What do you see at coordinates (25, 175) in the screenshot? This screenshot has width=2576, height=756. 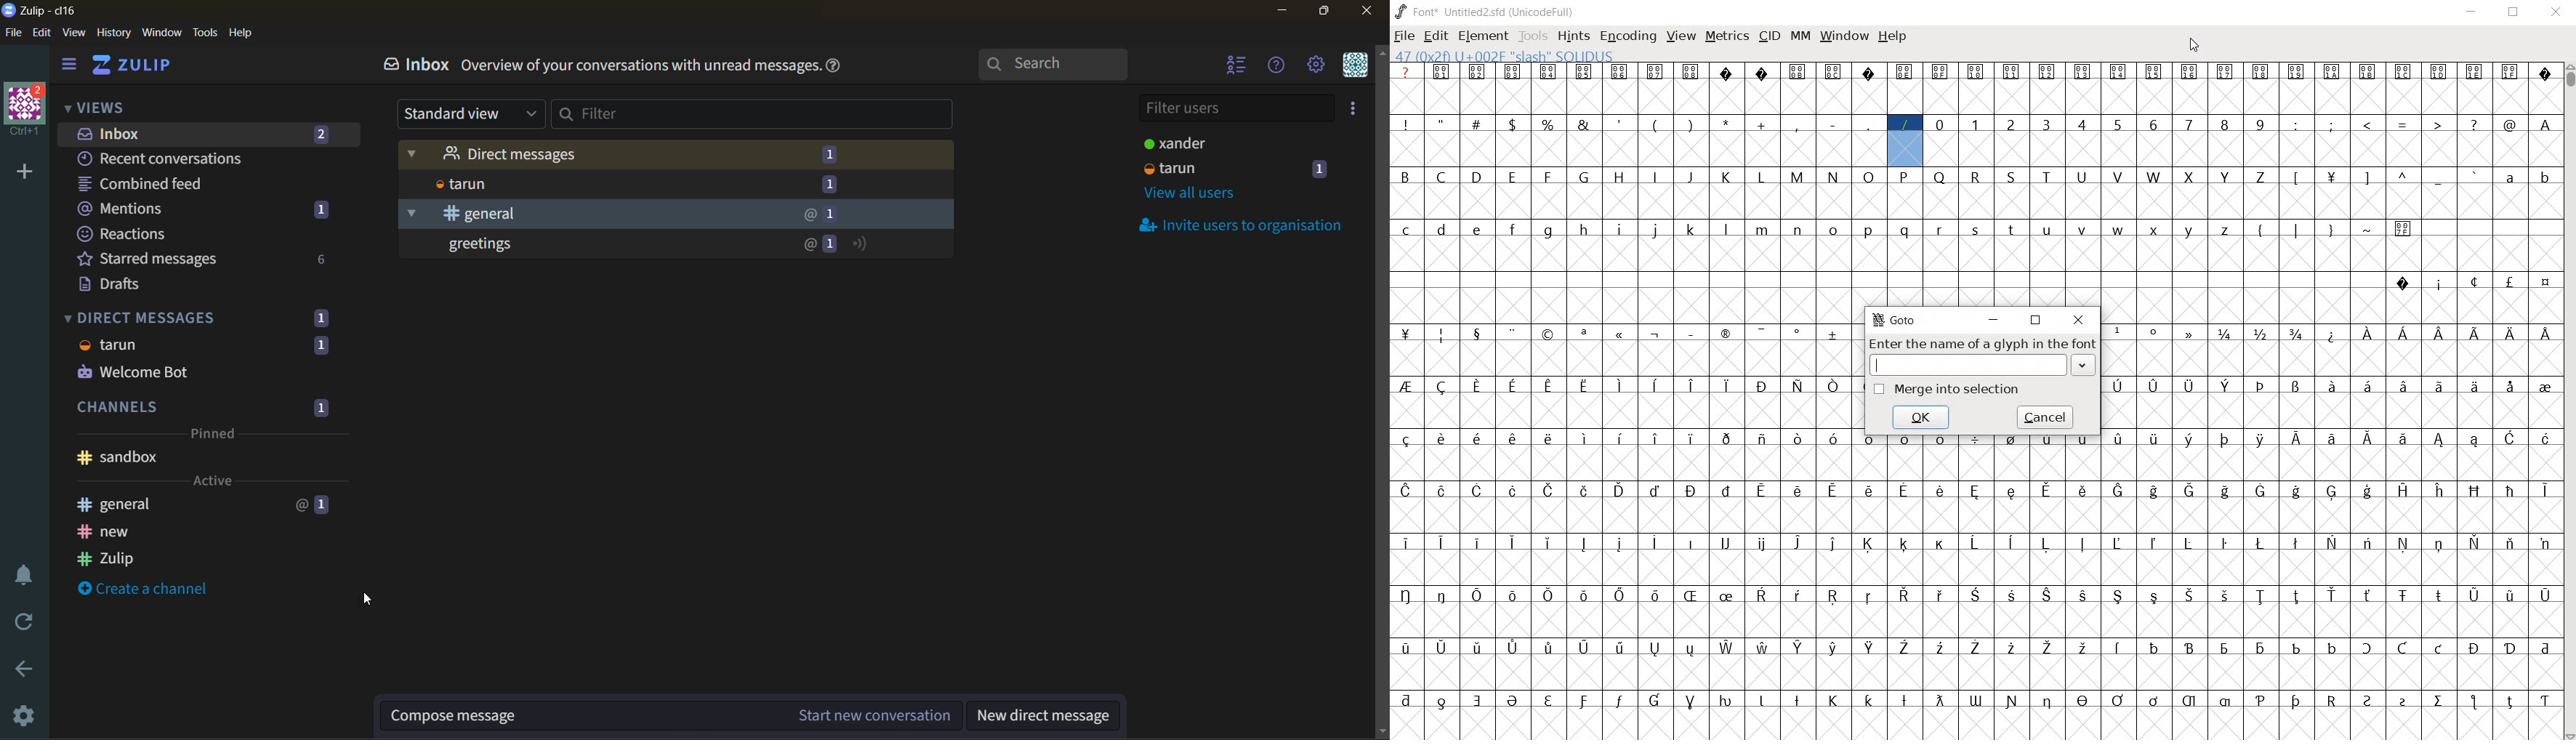 I see `add a new organisation` at bounding box center [25, 175].